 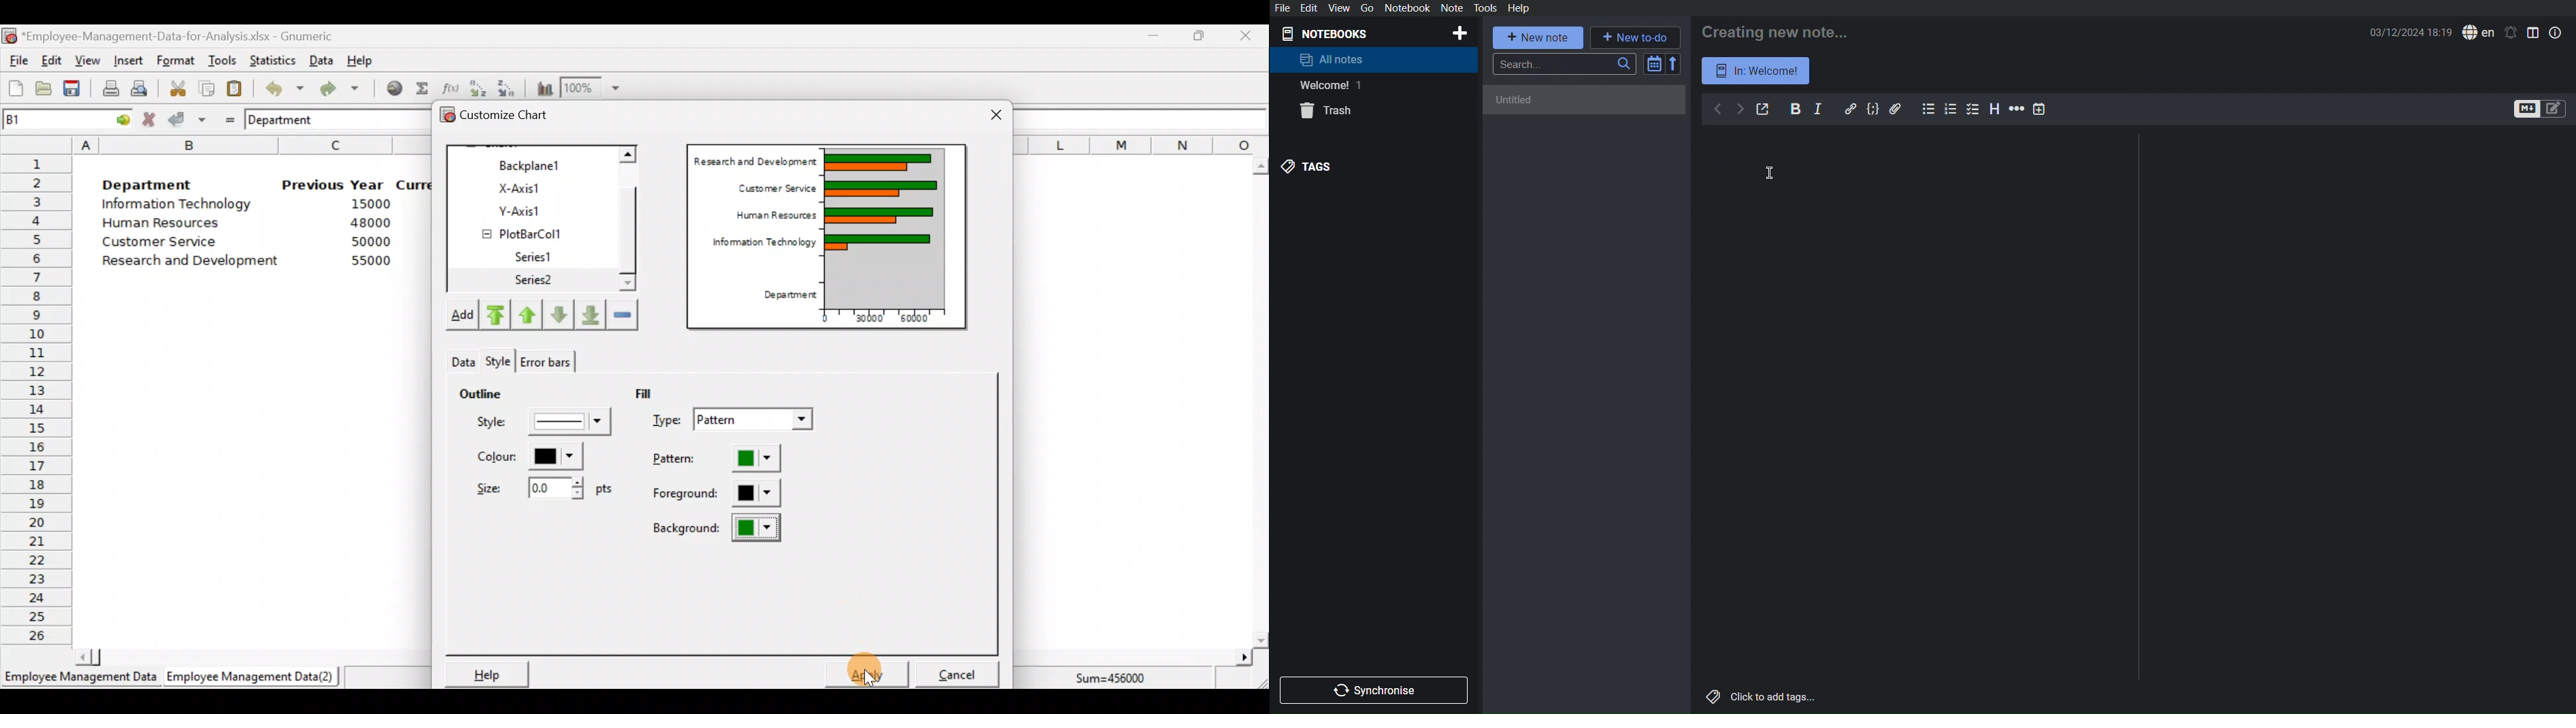 I want to click on Toggle external editing, so click(x=1764, y=109).